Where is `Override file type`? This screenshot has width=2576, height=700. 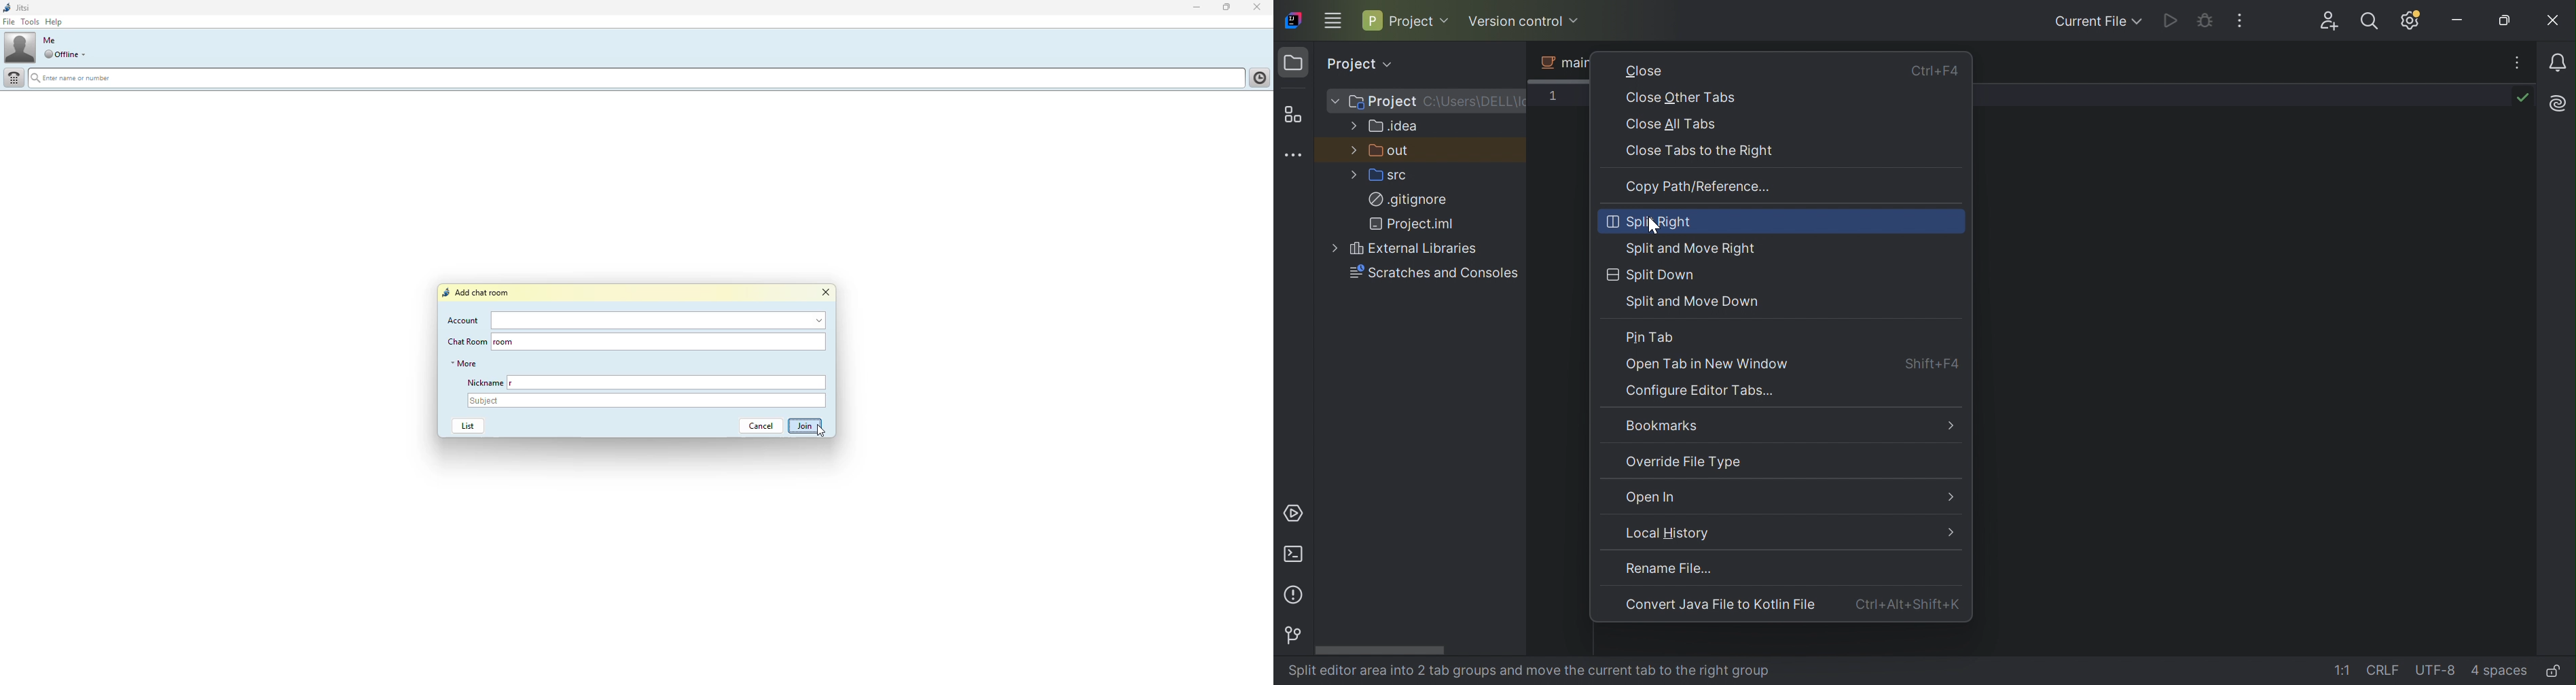
Override file type is located at coordinates (1685, 463).